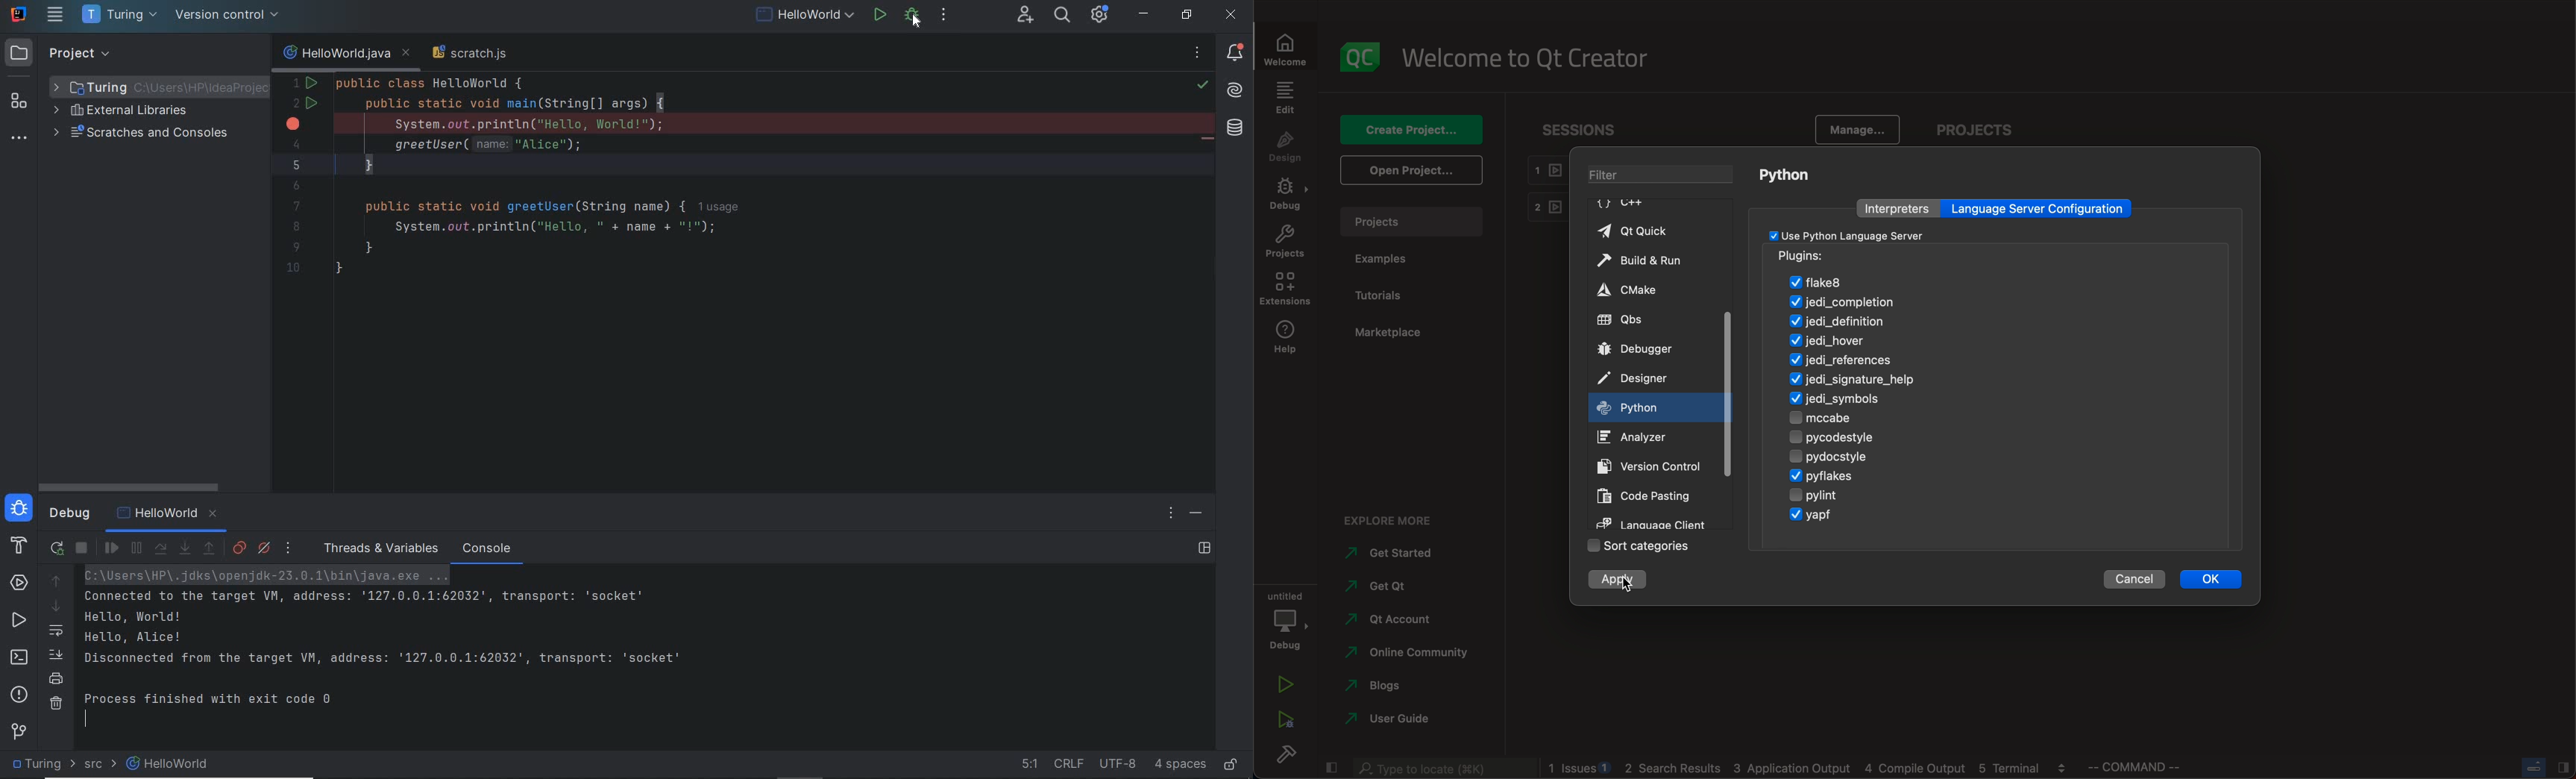  I want to click on current file name, so click(345, 54).